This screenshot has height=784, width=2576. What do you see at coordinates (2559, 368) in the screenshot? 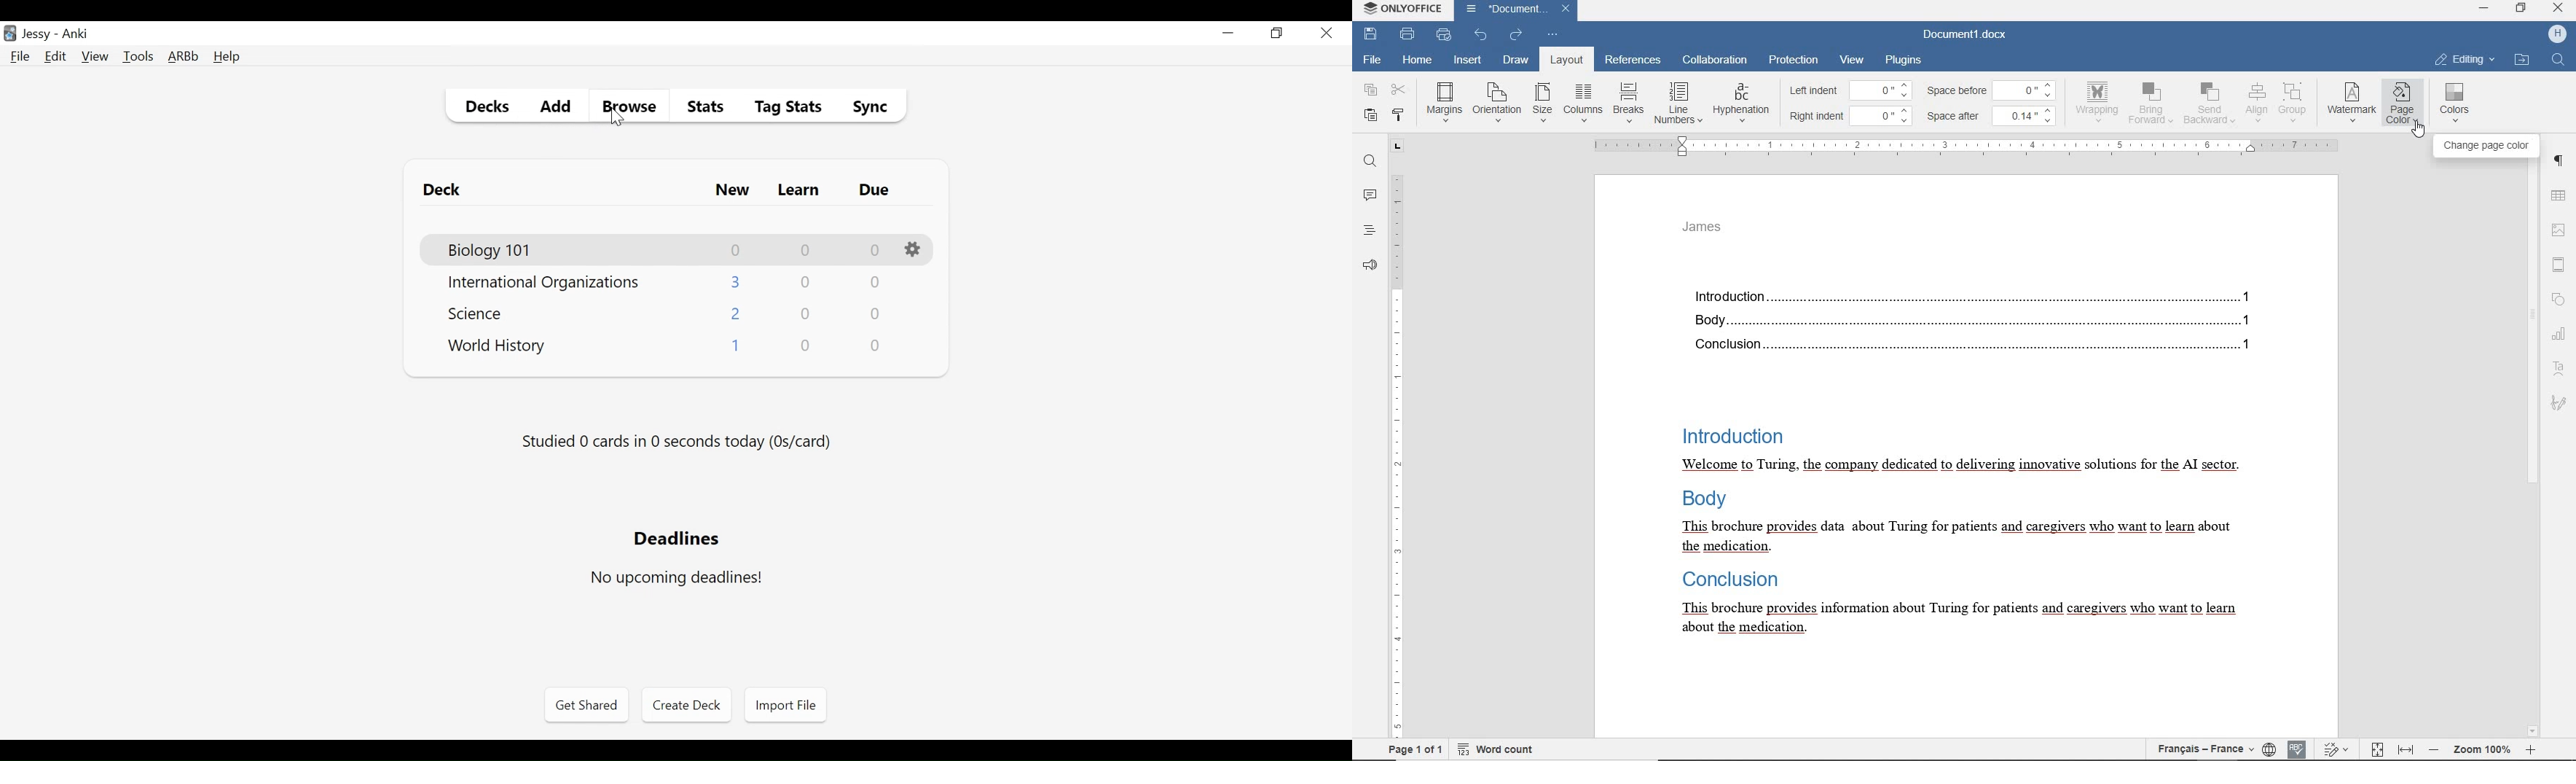
I see `text art` at bounding box center [2559, 368].